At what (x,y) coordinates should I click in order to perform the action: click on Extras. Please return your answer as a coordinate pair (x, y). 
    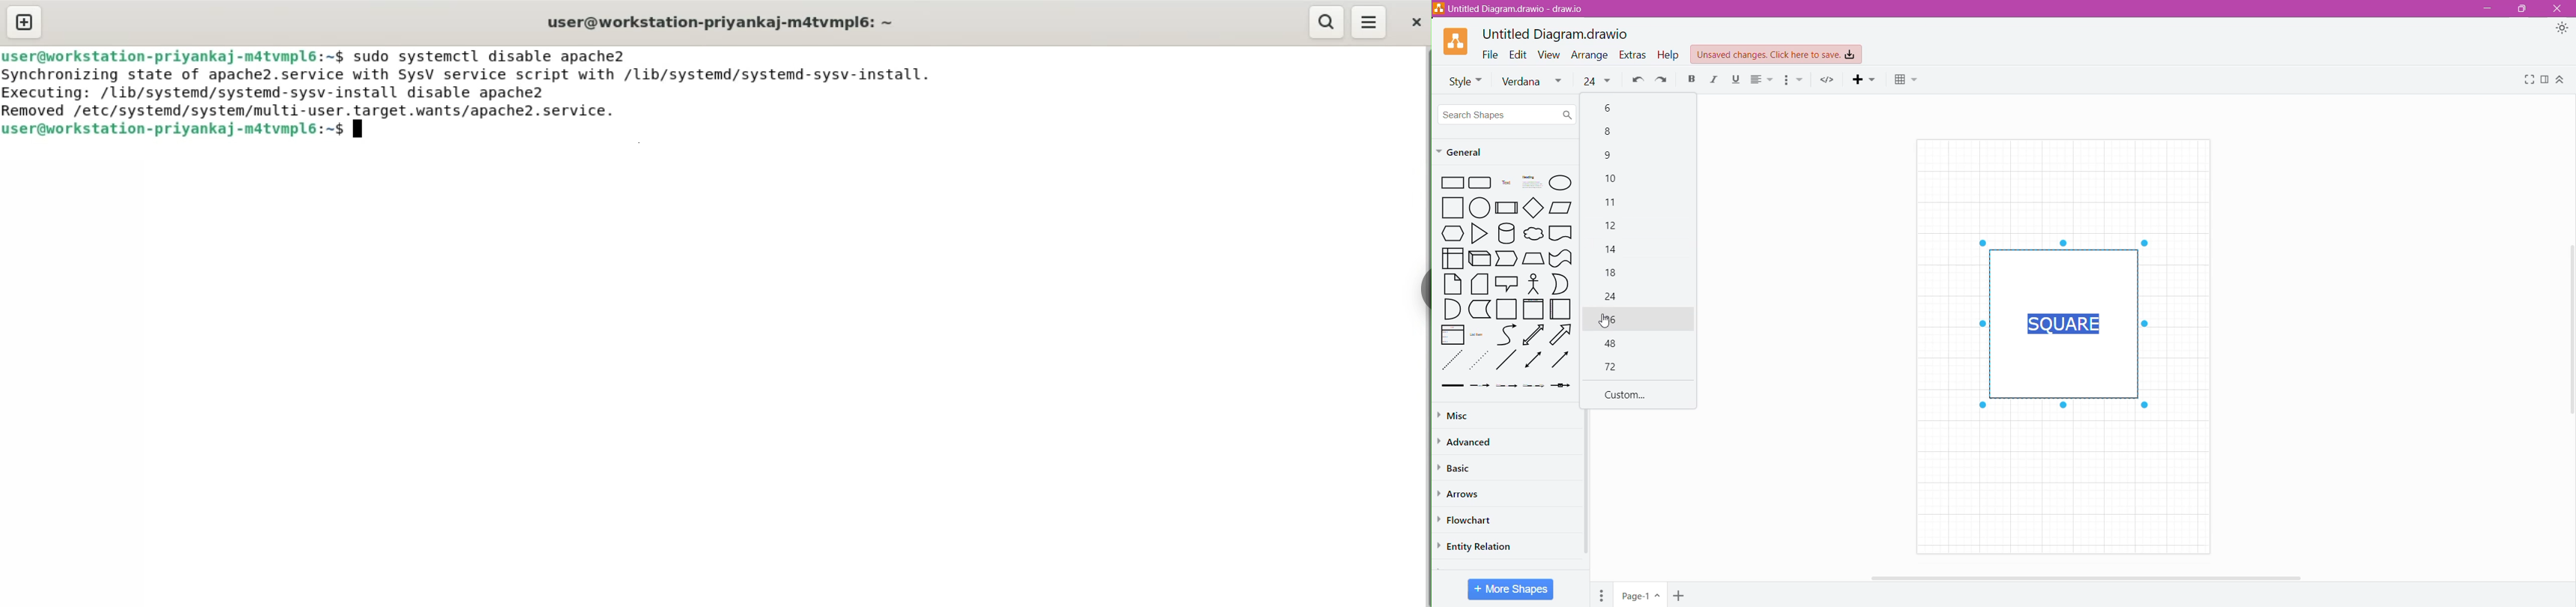
    Looking at the image, I should click on (1632, 55).